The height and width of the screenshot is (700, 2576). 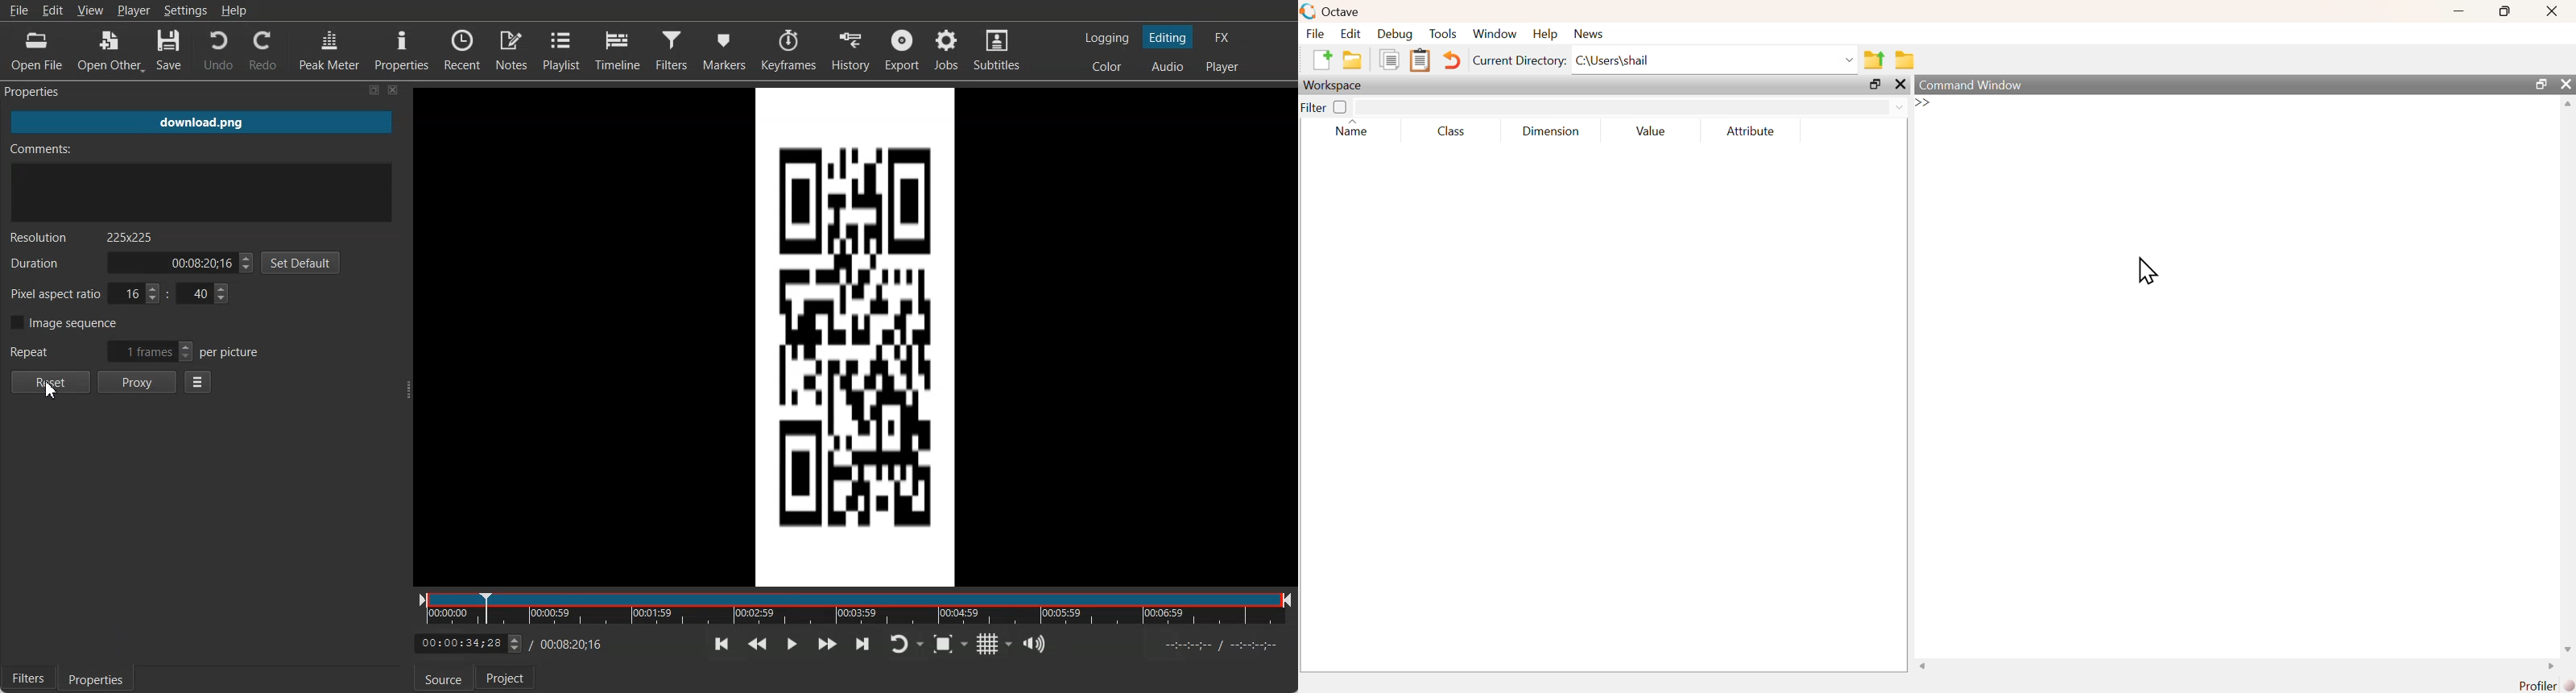 What do you see at coordinates (400, 50) in the screenshot?
I see `Properties` at bounding box center [400, 50].